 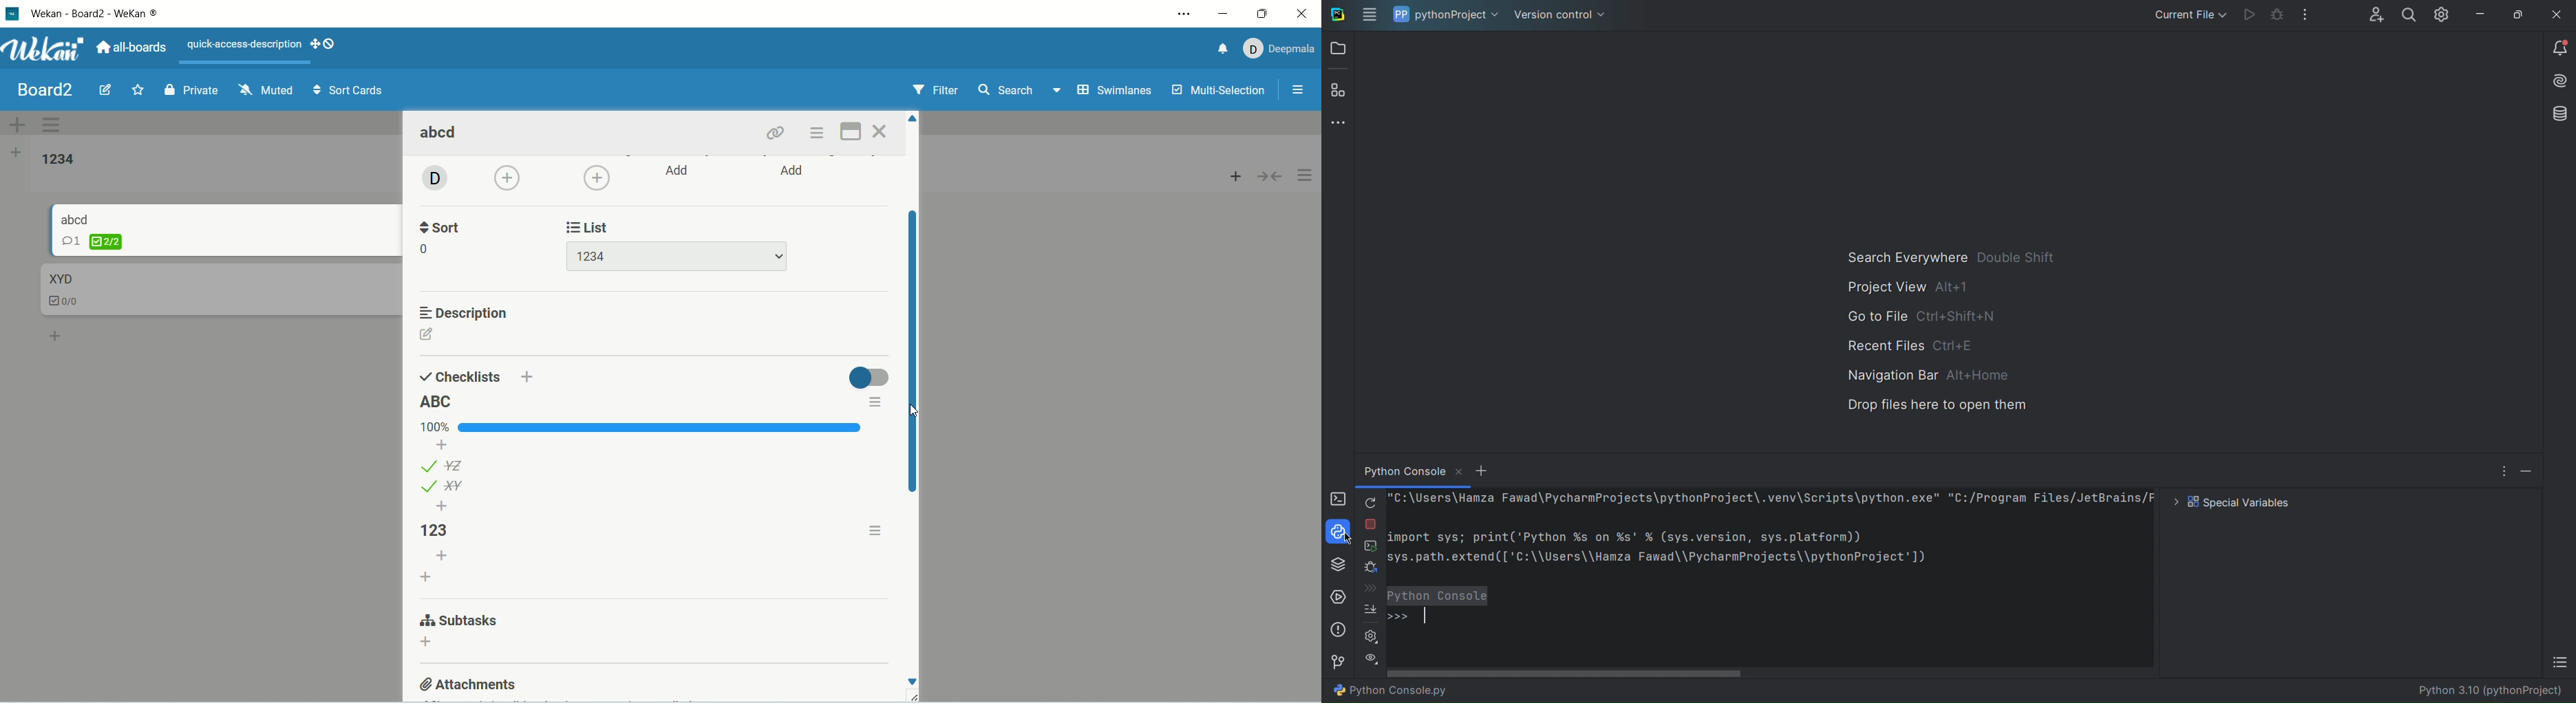 I want to click on Current File, so click(x=2186, y=16).